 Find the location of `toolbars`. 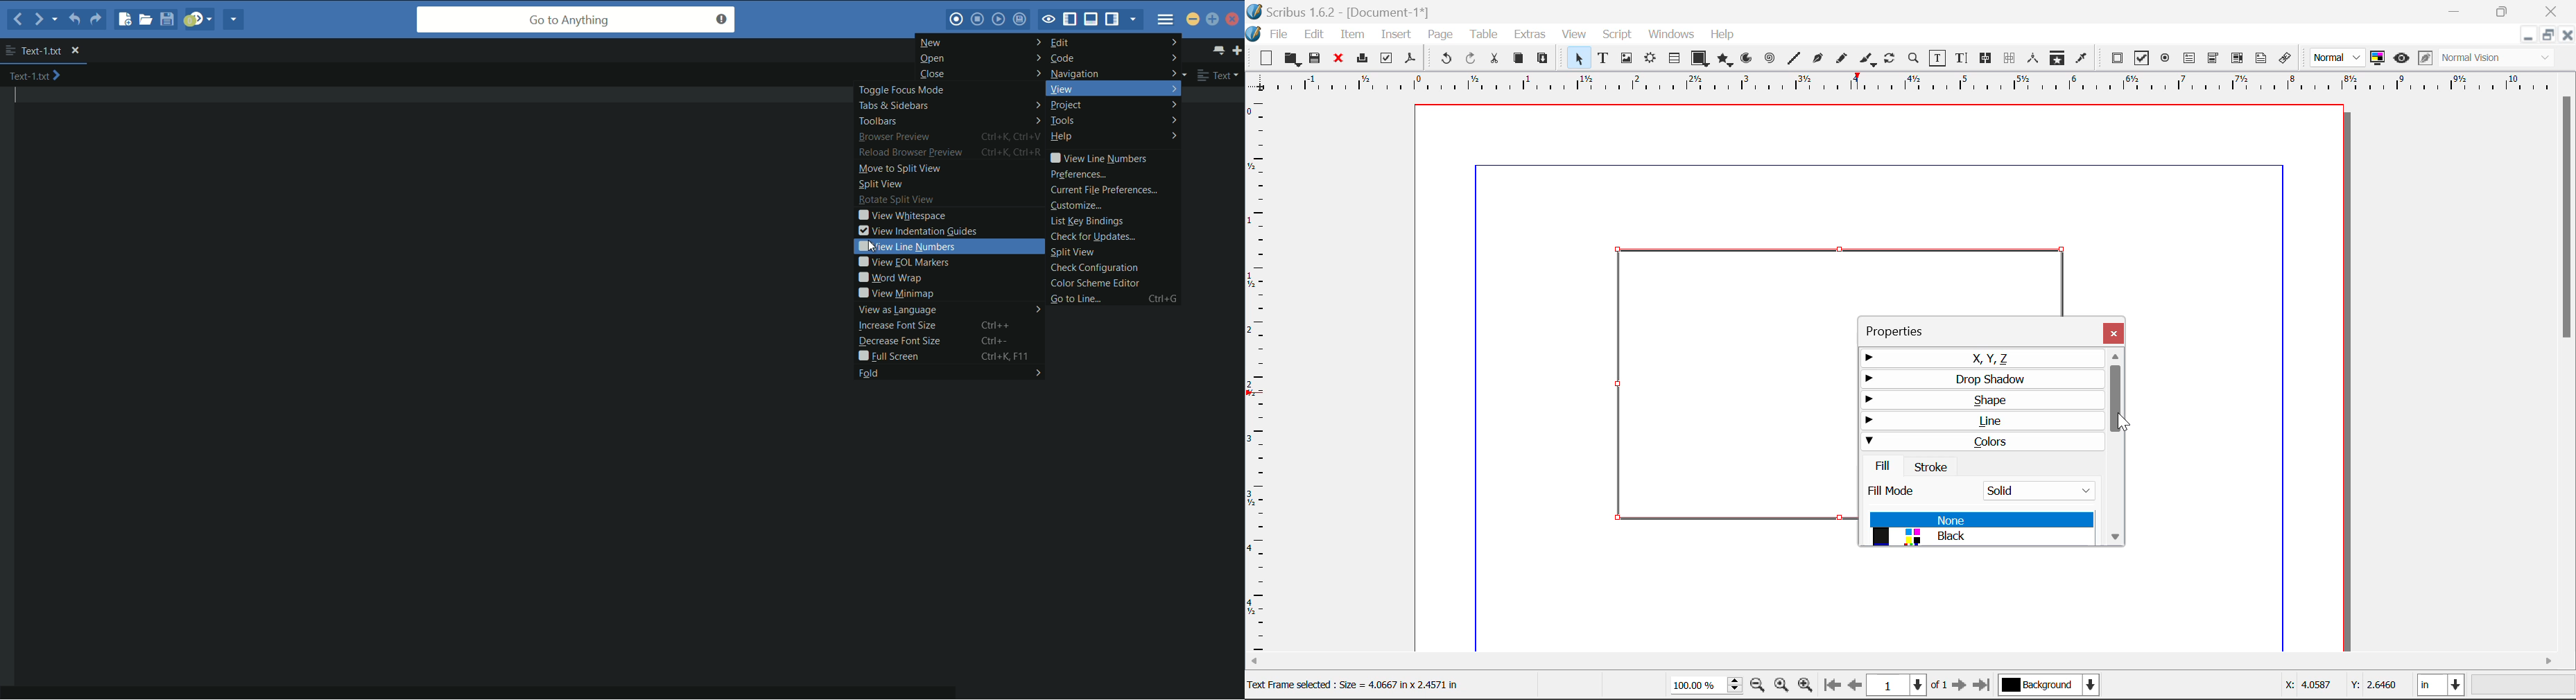

toolbars is located at coordinates (947, 120).